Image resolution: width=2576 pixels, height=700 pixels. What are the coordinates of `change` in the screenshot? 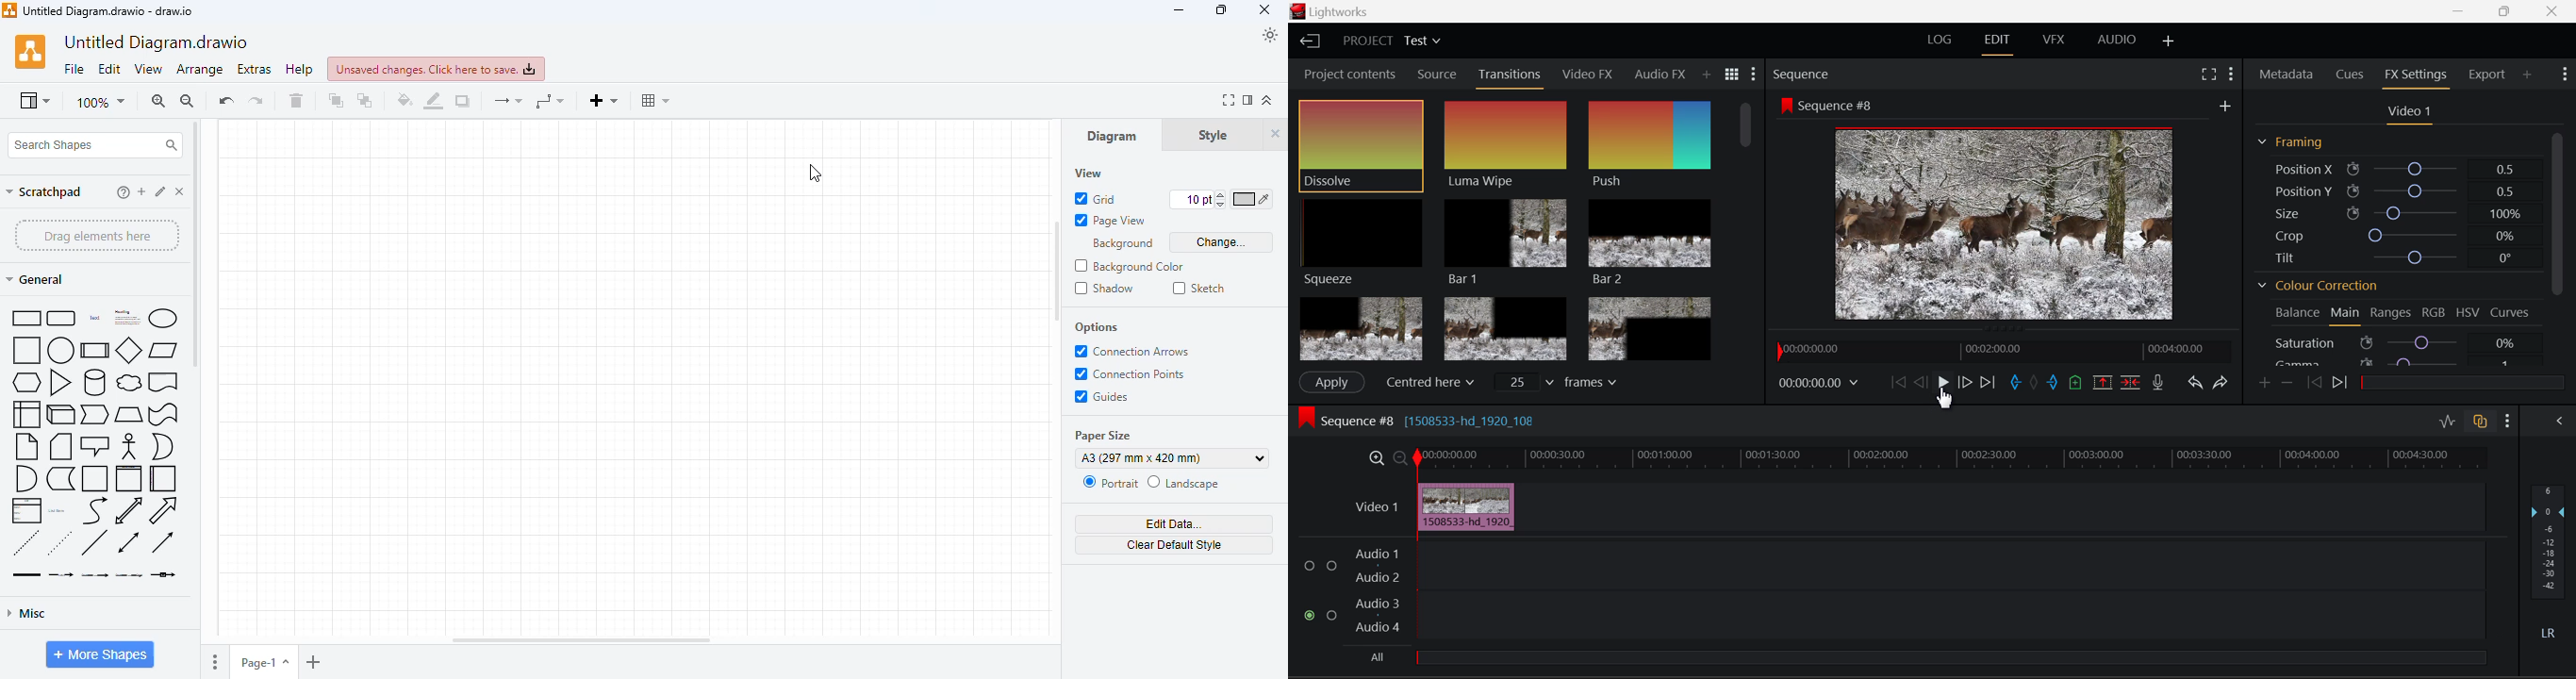 It's located at (1222, 242).